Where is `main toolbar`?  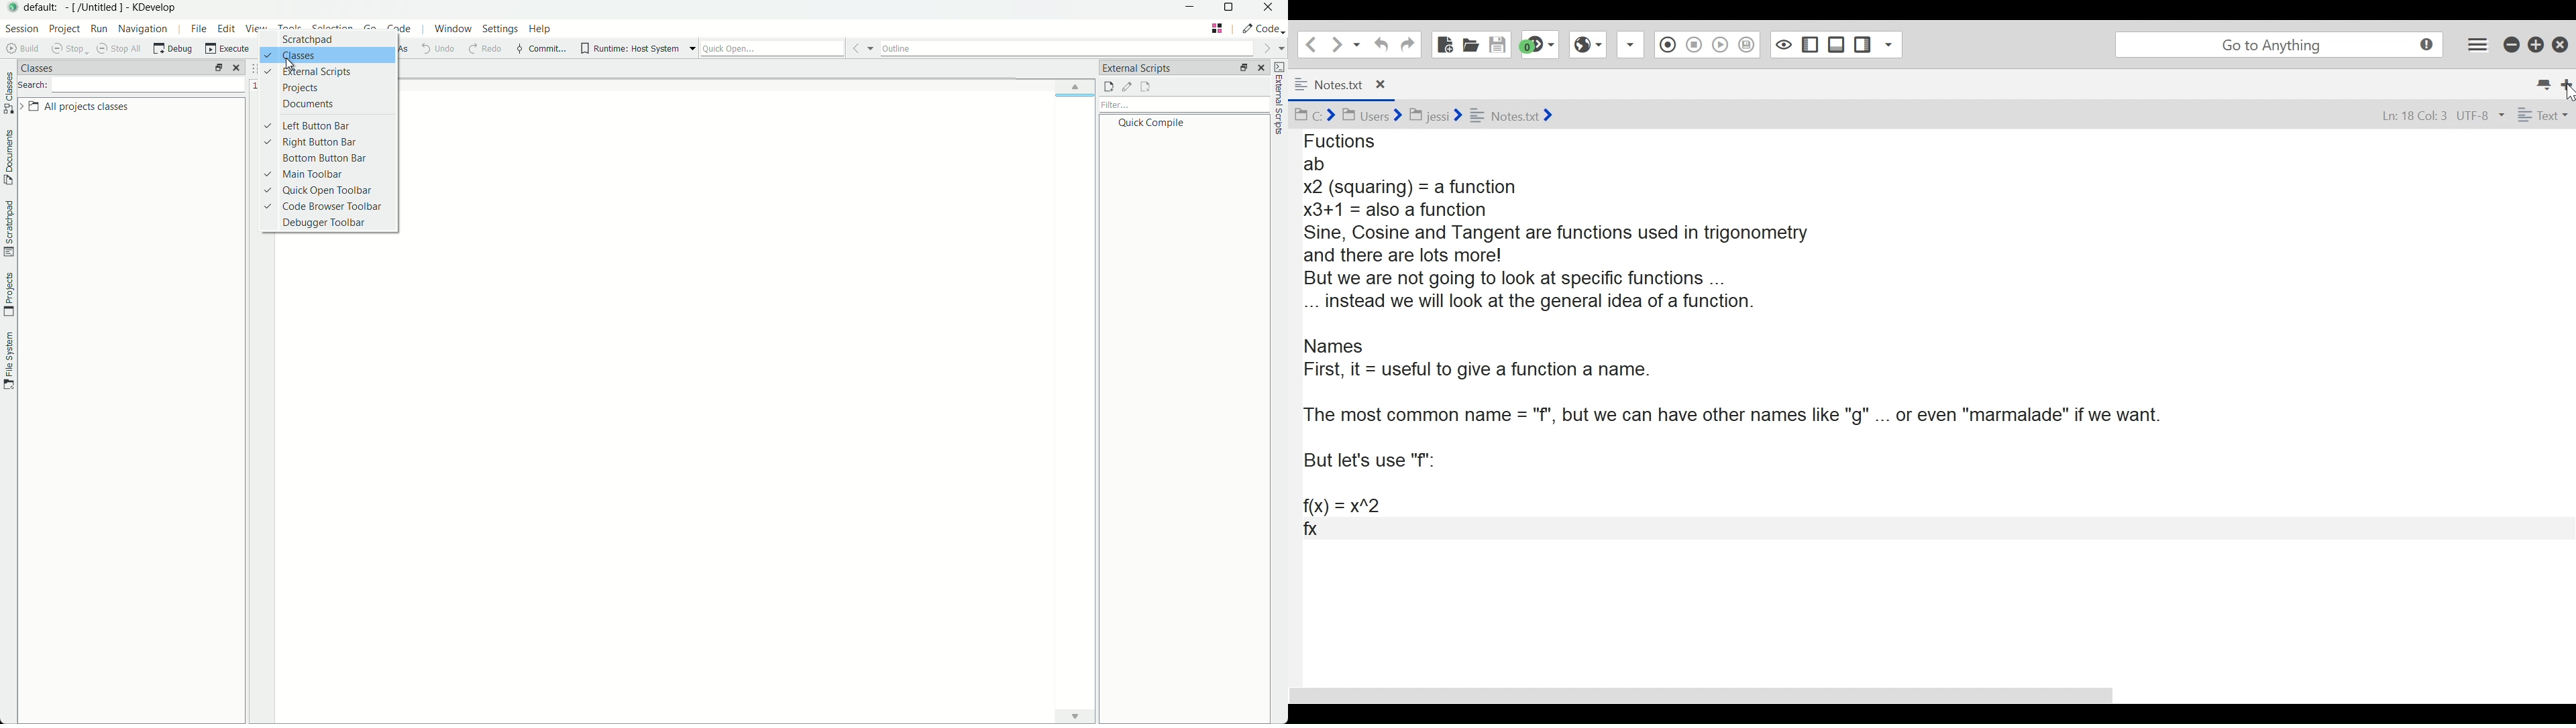
main toolbar is located at coordinates (323, 174).